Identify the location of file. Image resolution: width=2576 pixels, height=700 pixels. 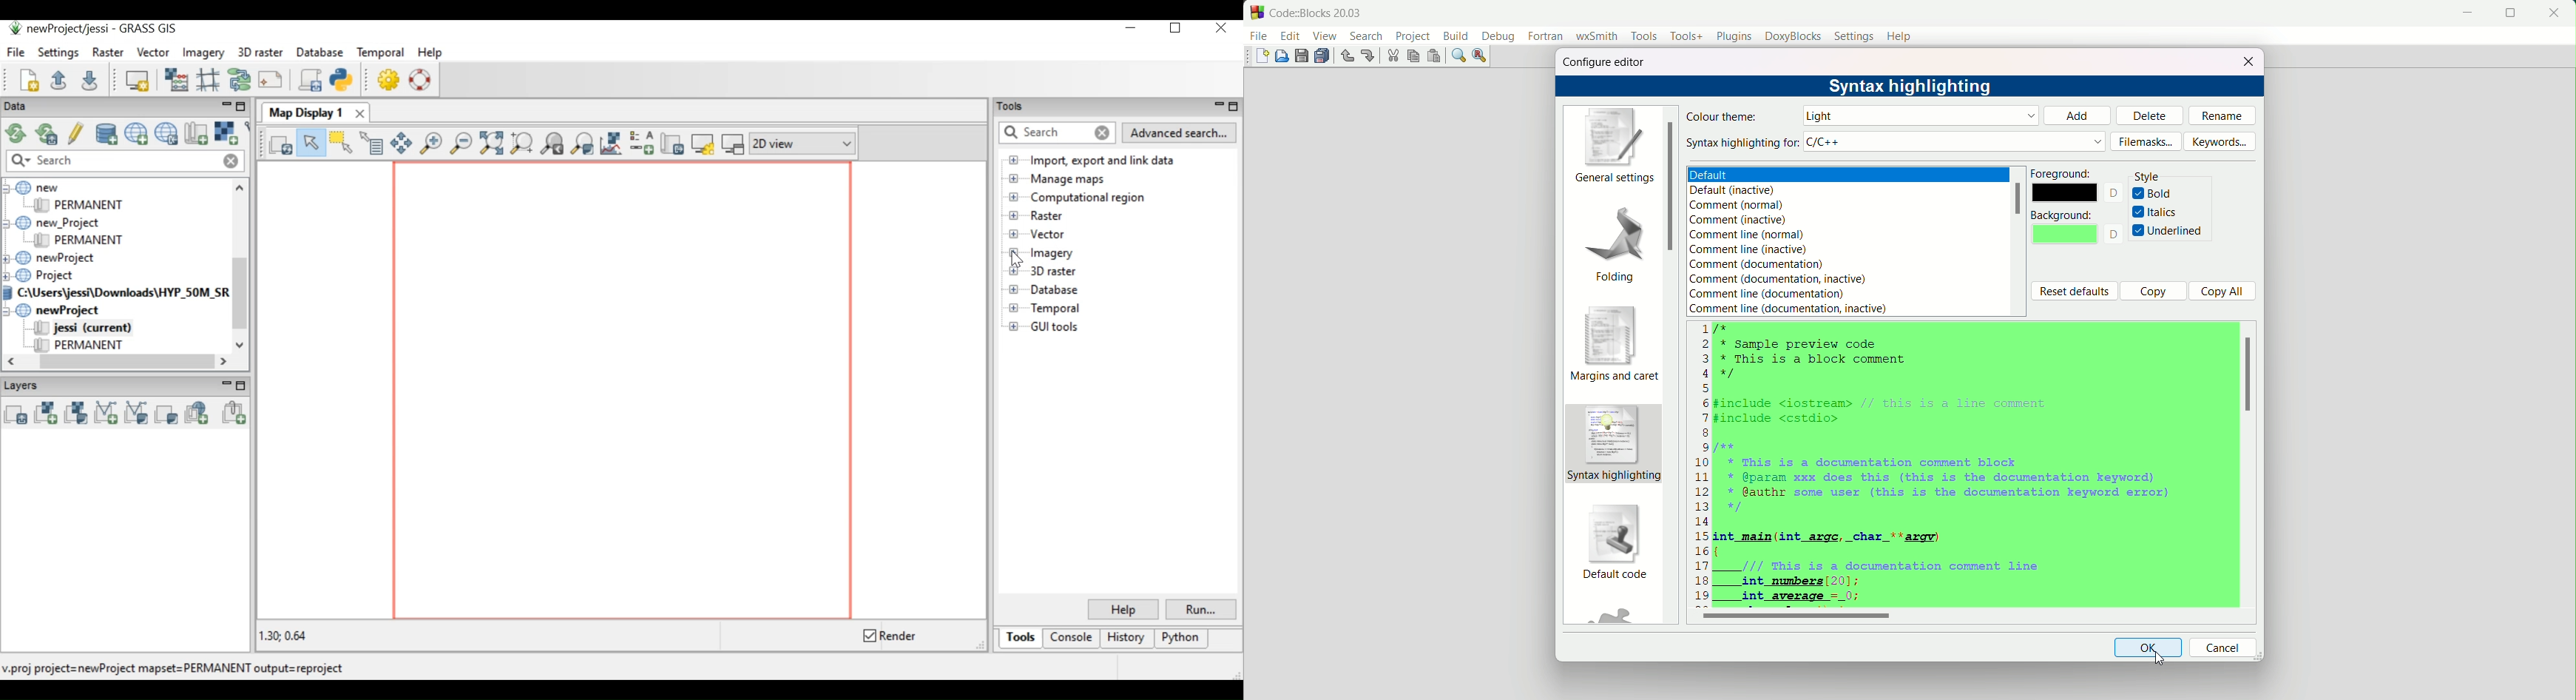
(1260, 37).